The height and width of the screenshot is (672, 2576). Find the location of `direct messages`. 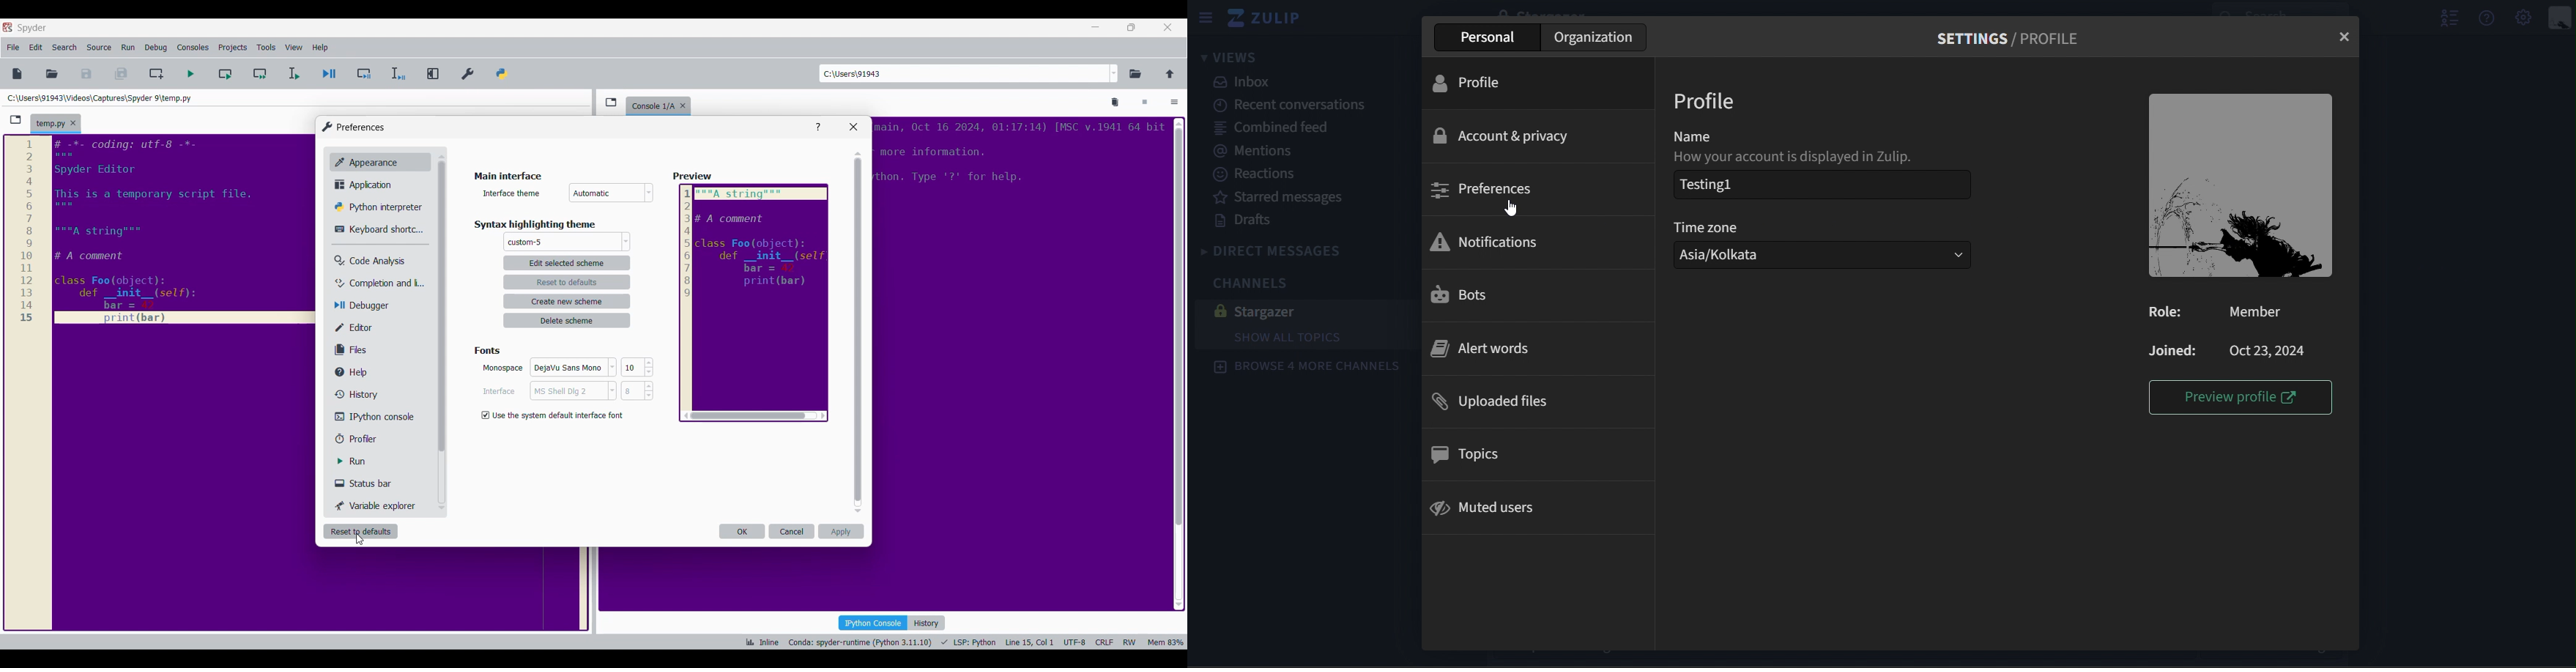

direct messages is located at coordinates (1285, 250).